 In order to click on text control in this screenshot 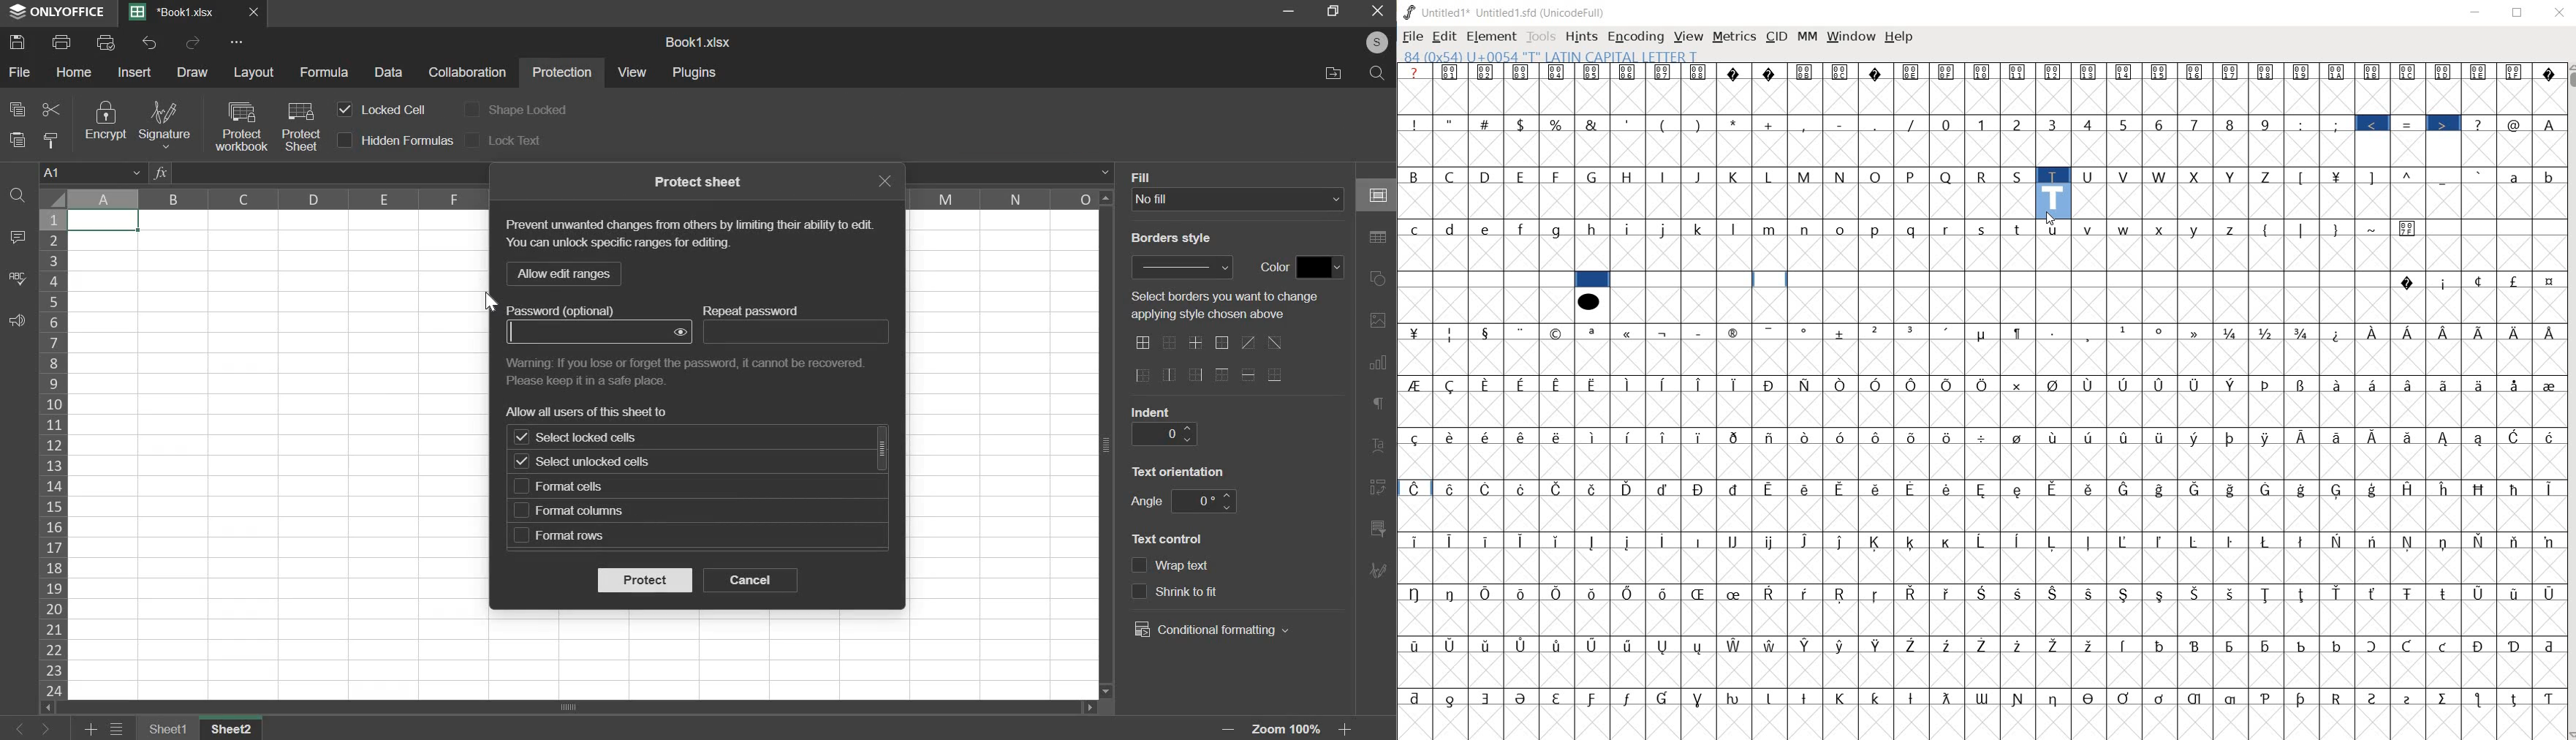, I will do `click(1170, 537)`.